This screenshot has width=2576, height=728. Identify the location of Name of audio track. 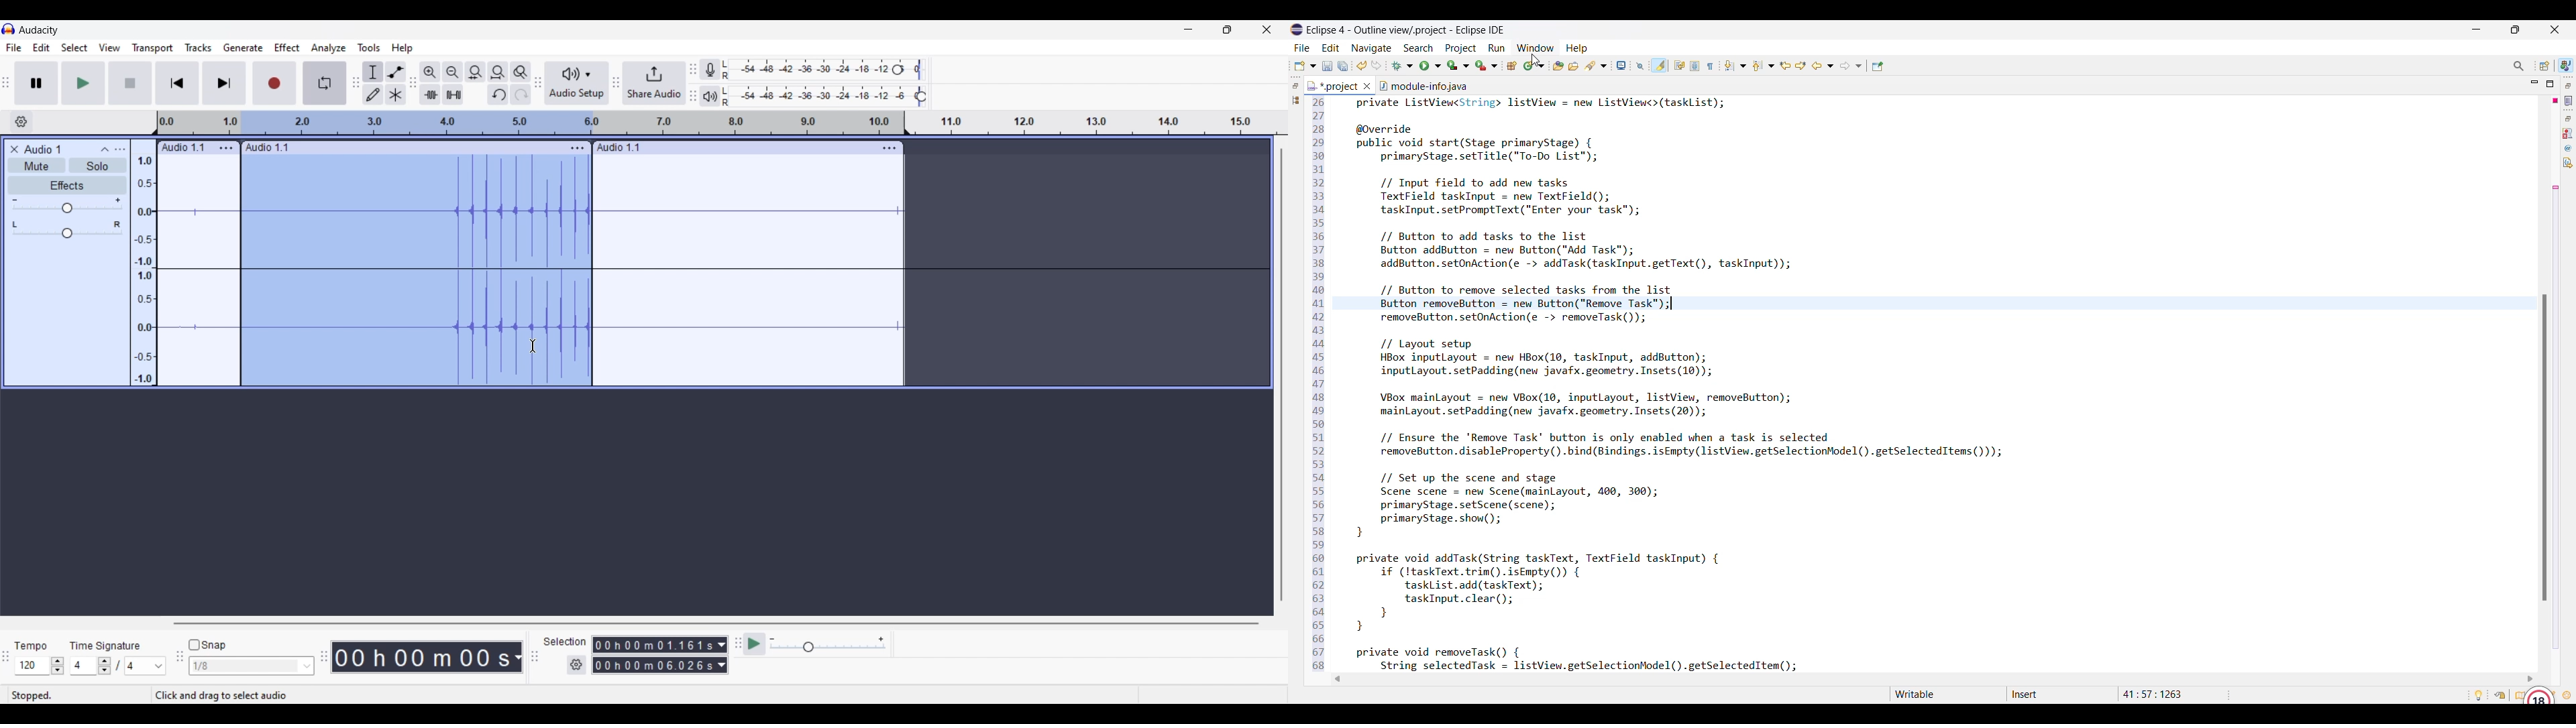
(43, 149).